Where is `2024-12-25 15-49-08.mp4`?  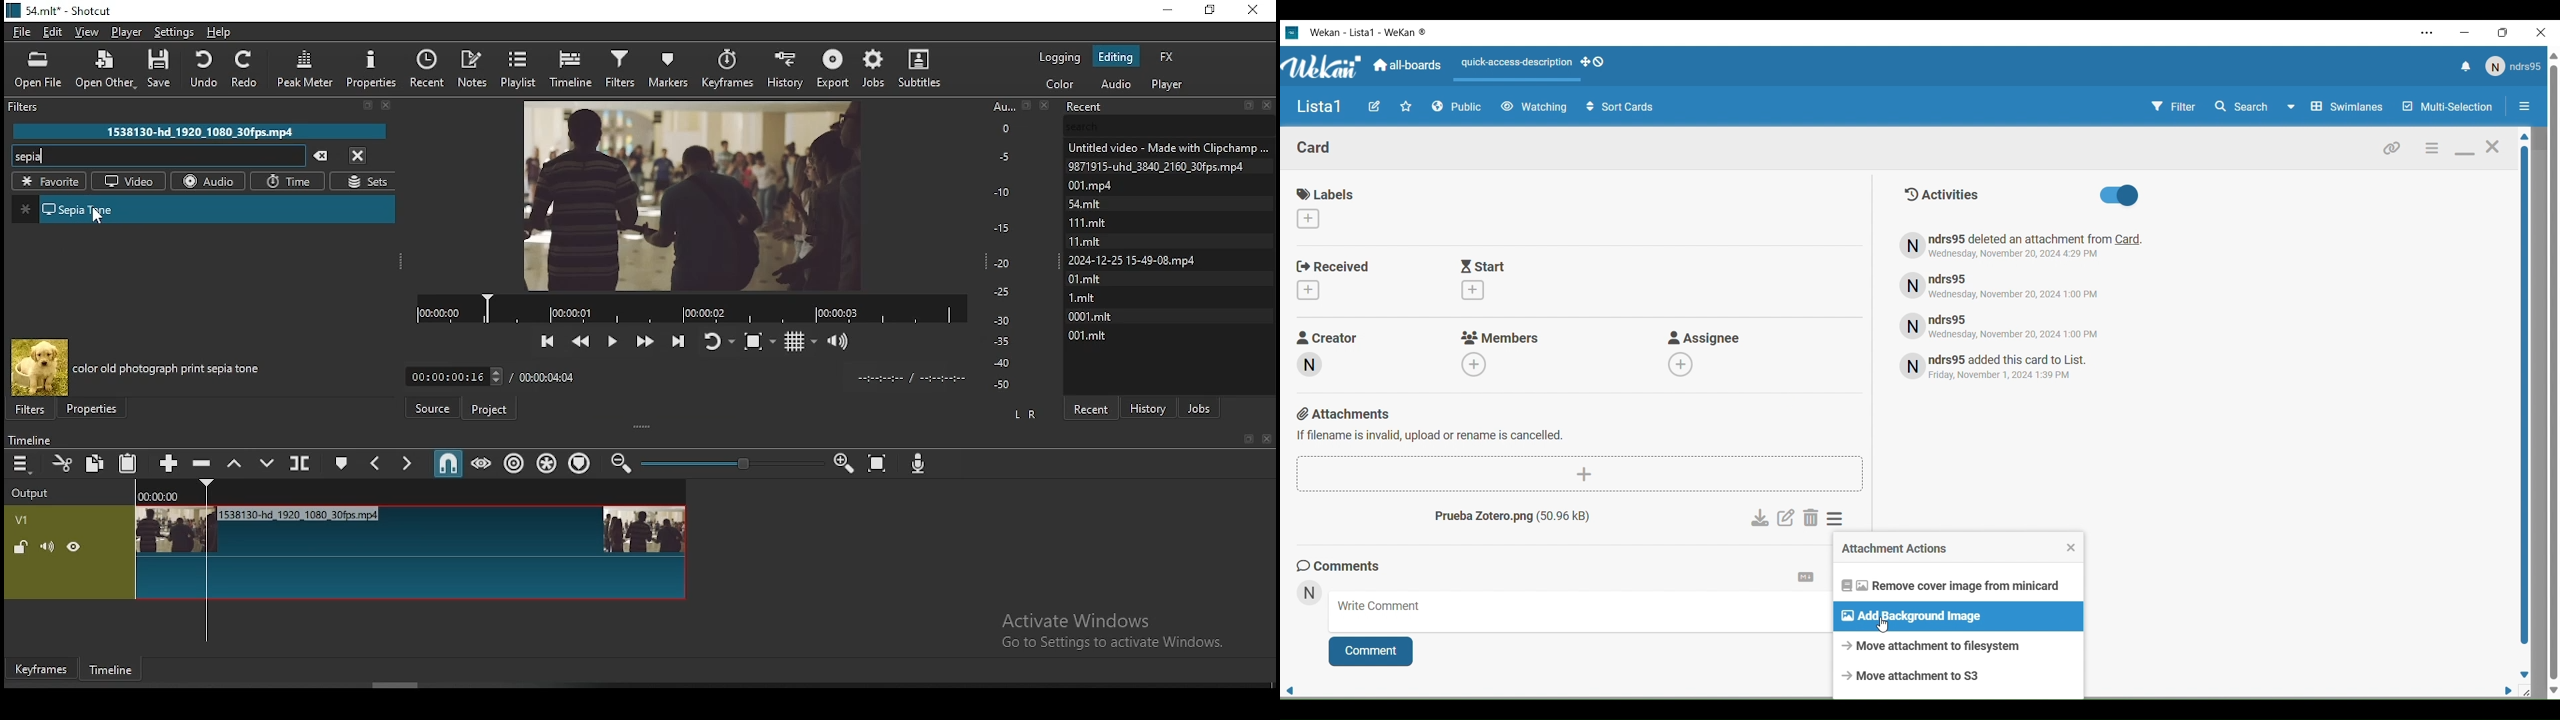
2024-12-25 15-49-08.mp4 is located at coordinates (1131, 260).